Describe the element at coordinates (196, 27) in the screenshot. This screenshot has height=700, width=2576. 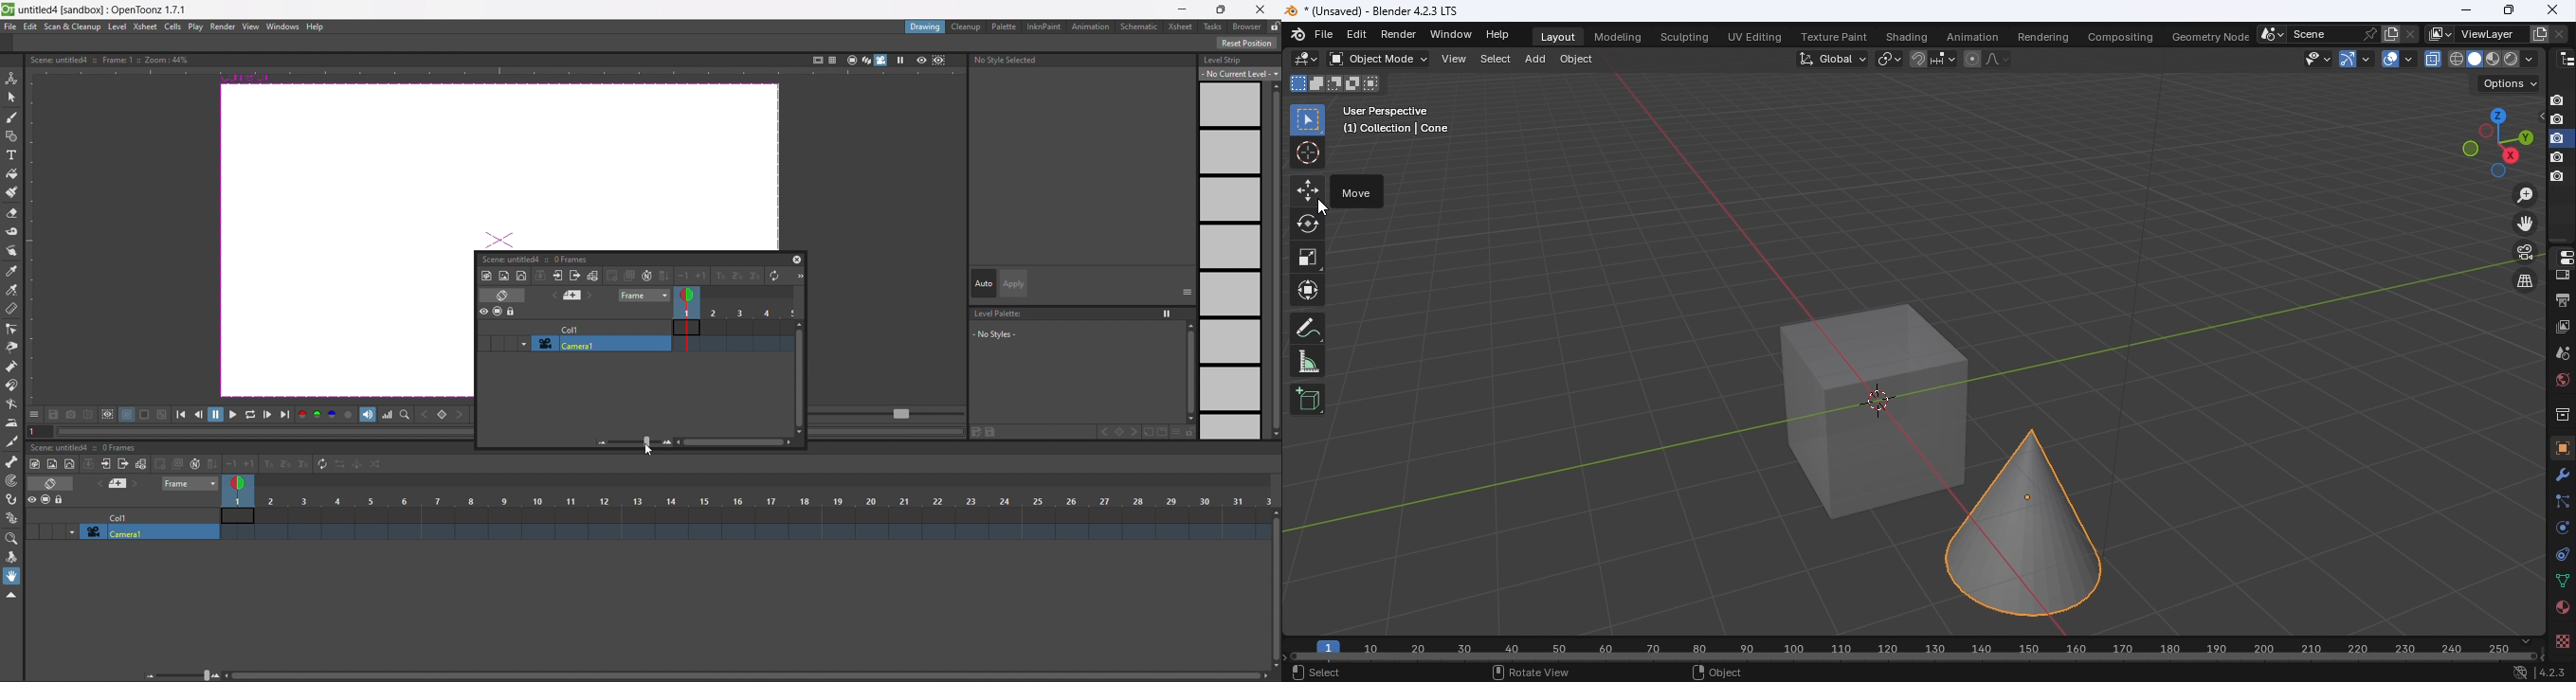
I see `play` at that location.